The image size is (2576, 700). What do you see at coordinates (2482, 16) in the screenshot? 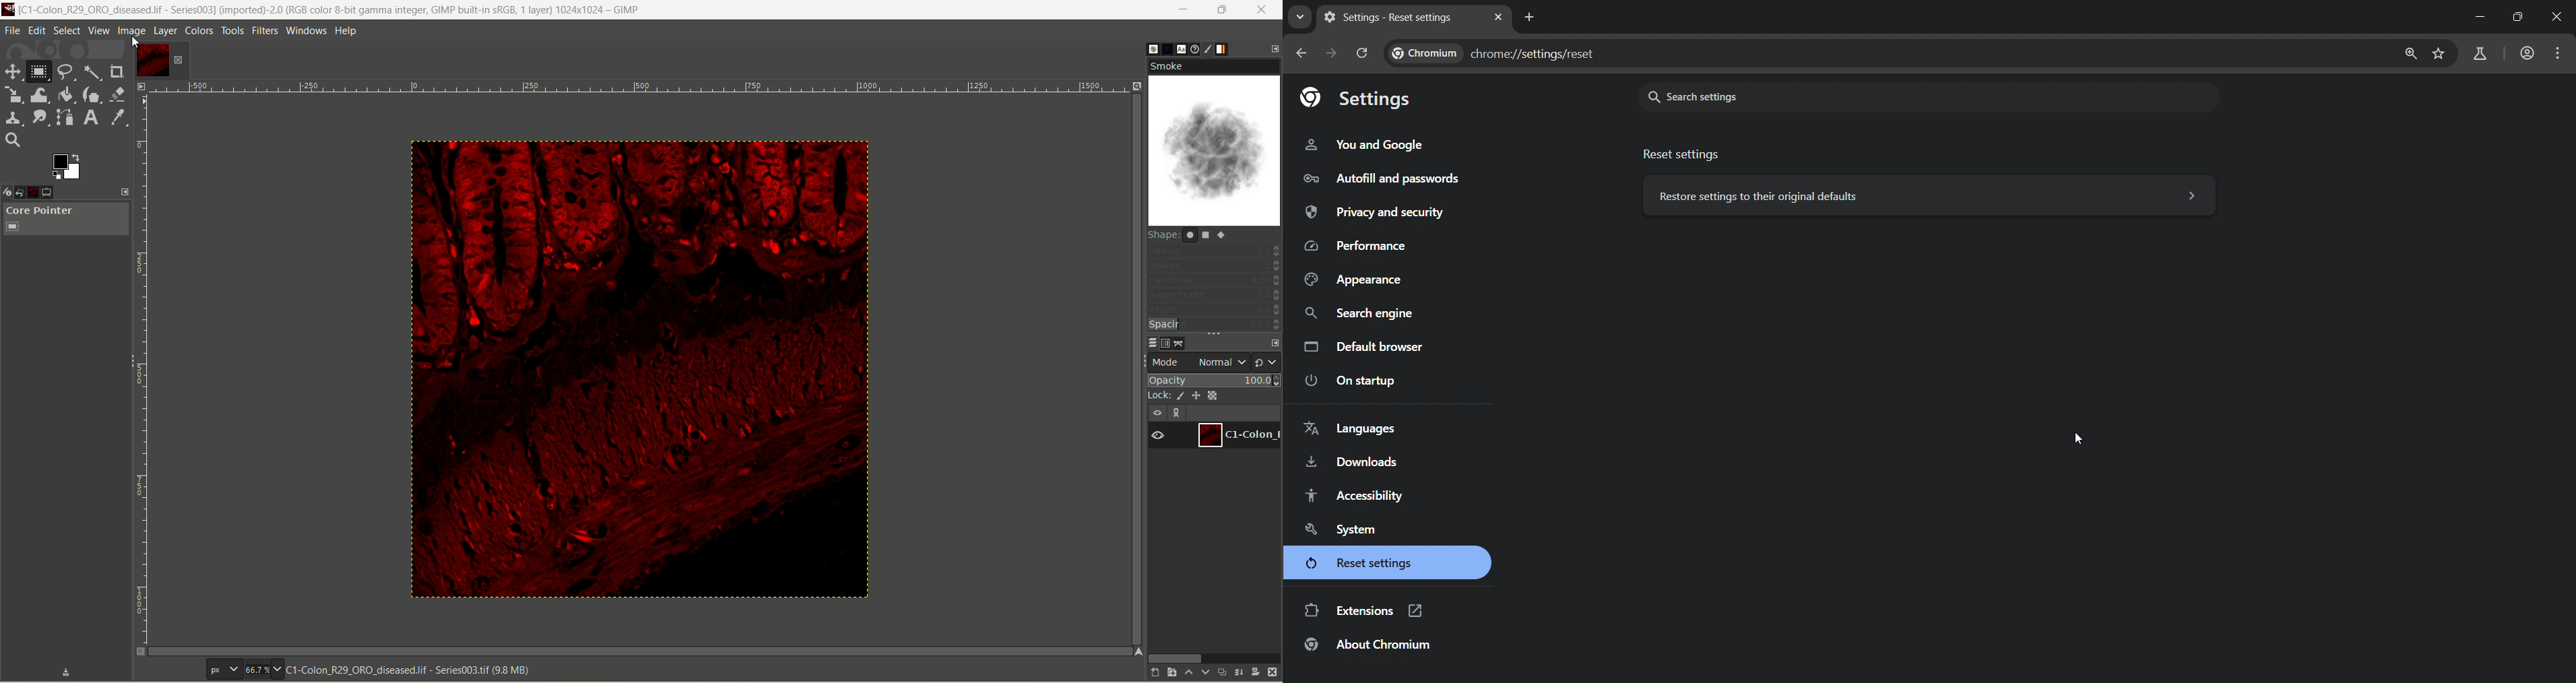
I see `Minimize` at bounding box center [2482, 16].